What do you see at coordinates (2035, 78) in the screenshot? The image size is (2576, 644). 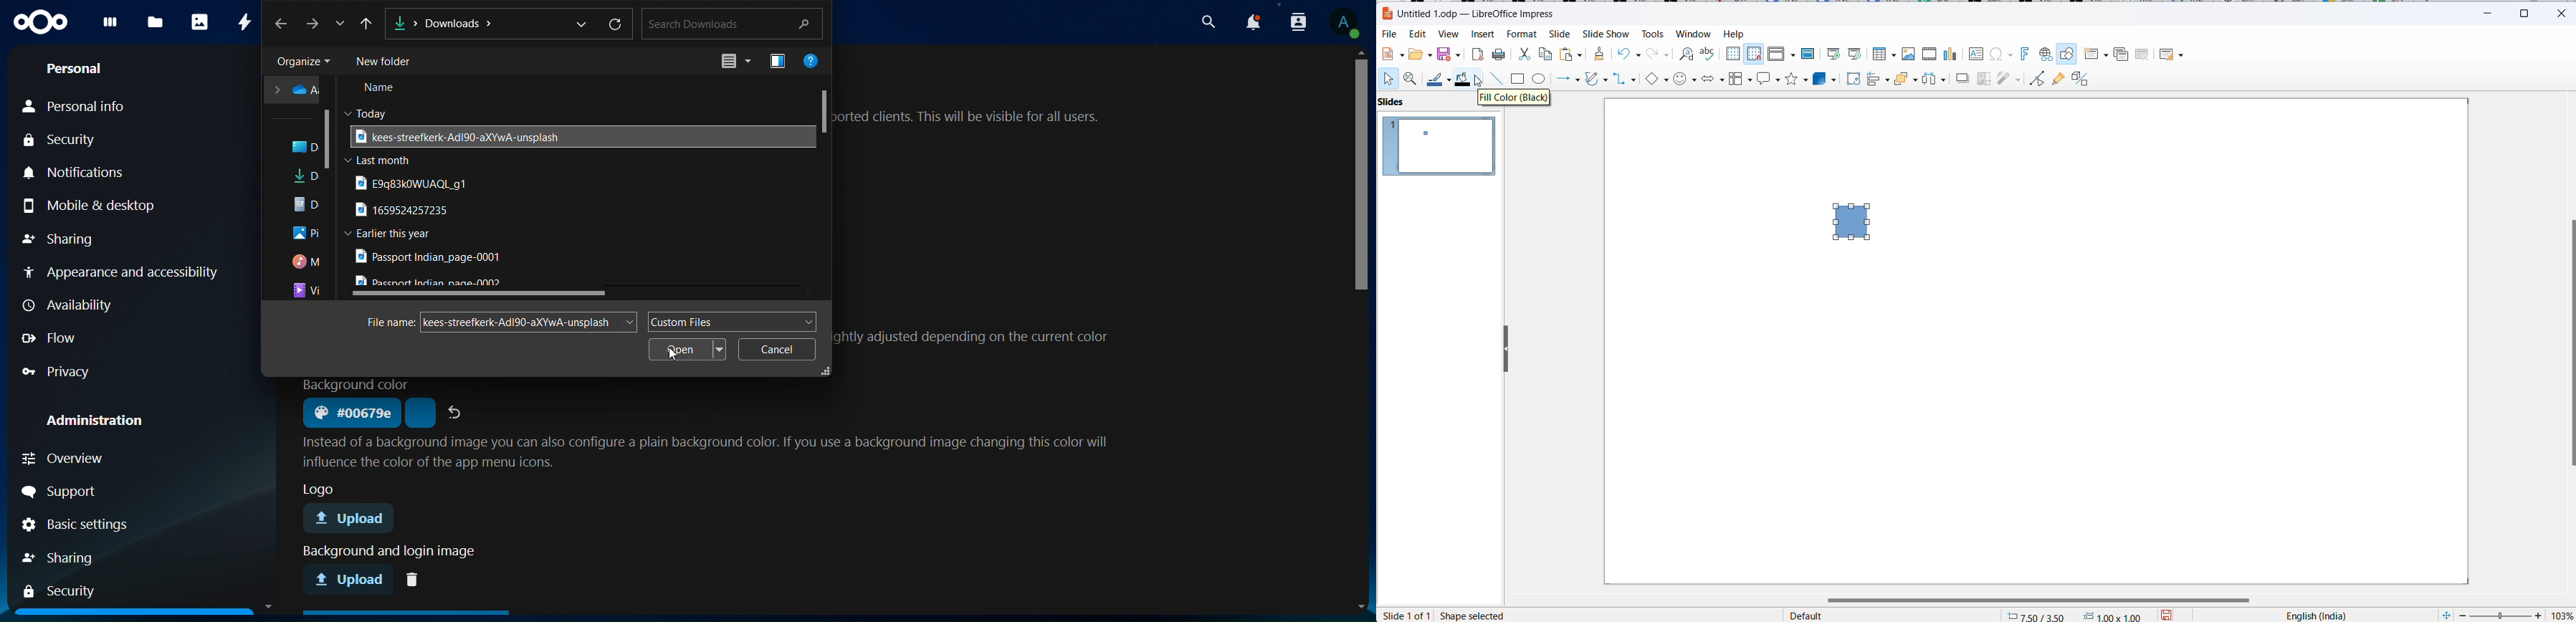 I see `toggle endpoint edit mode` at bounding box center [2035, 78].